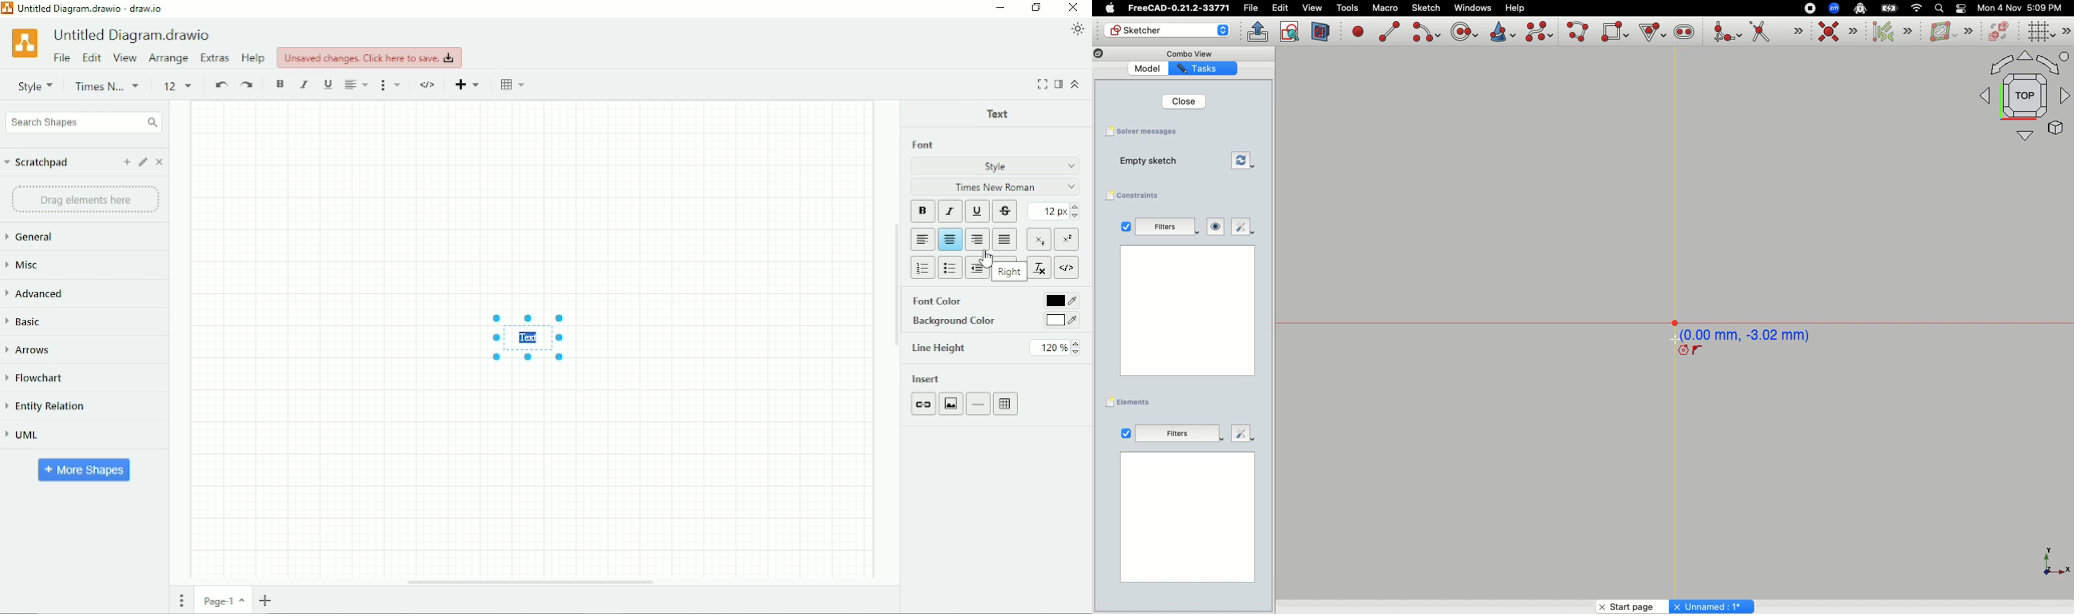 Image resolution: width=2100 pixels, height=616 pixels. Describe the element at coordinates (1426, 32) in the screenshot. I see `Create arc` at that location.